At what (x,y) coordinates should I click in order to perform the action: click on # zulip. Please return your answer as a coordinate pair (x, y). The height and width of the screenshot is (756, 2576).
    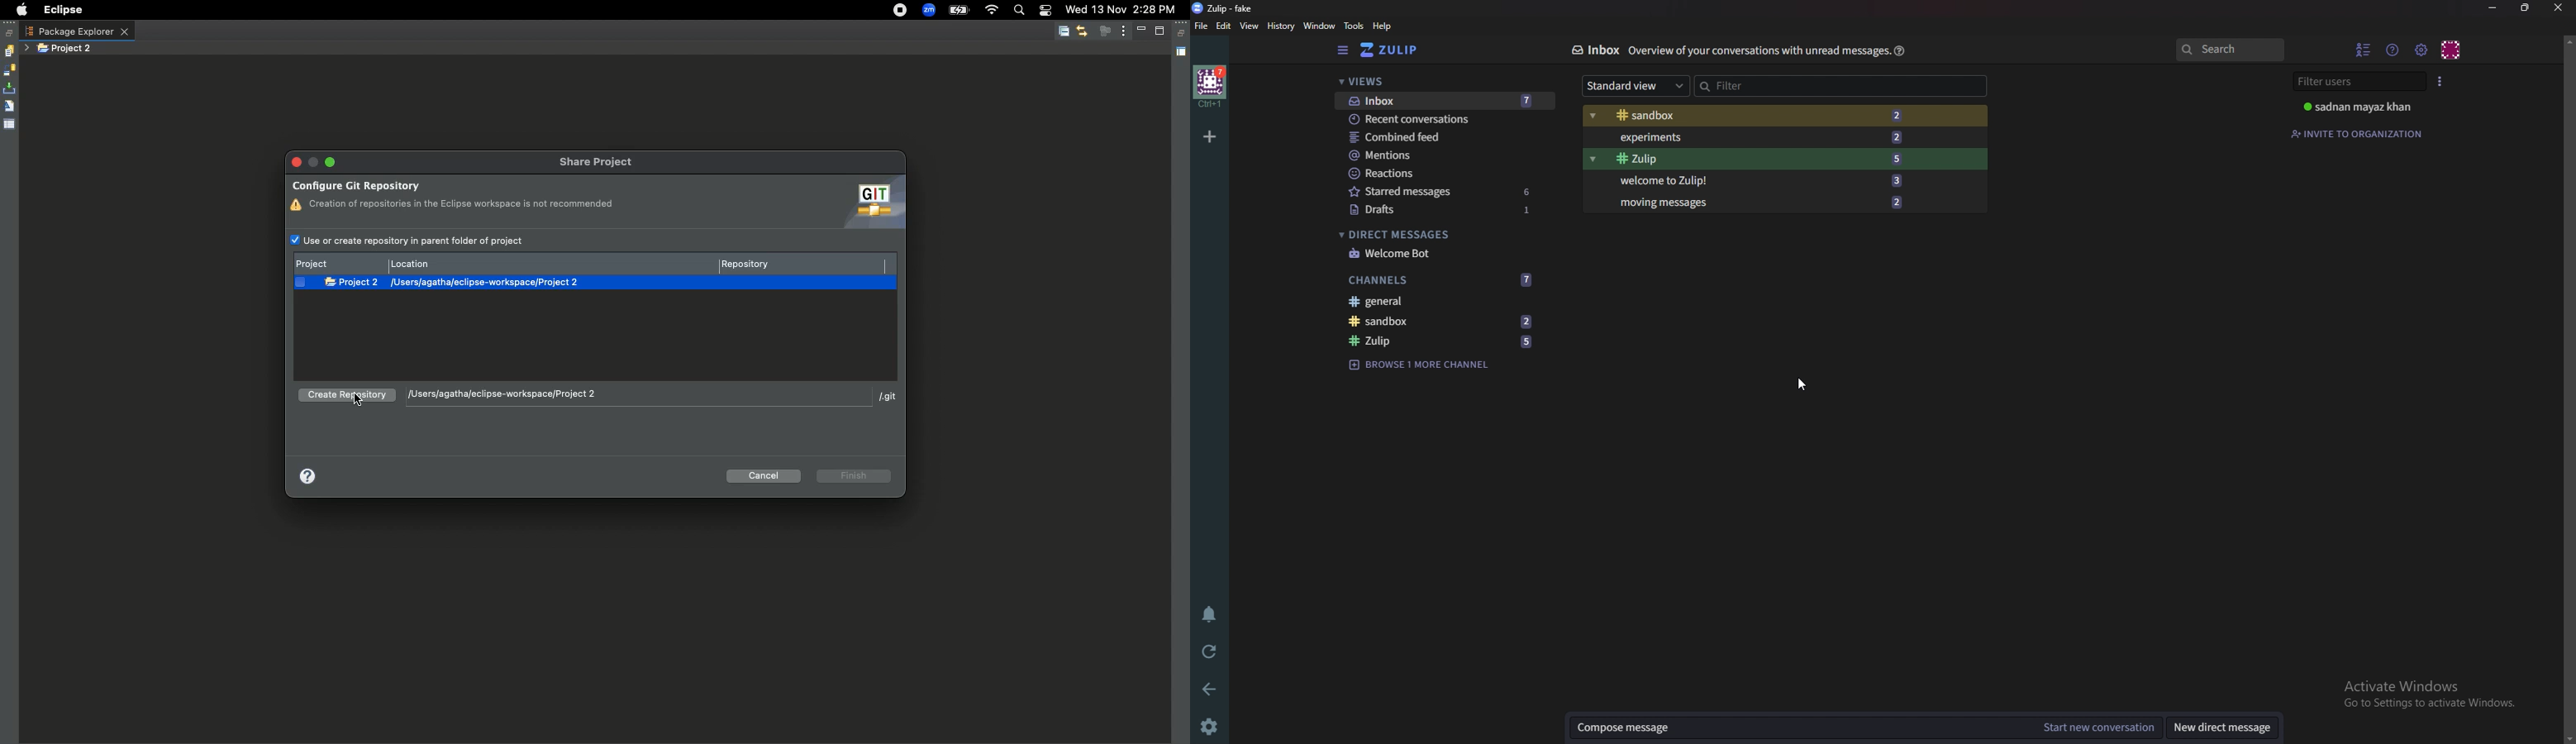
    Looking at the image, I should click on (1399, 340).